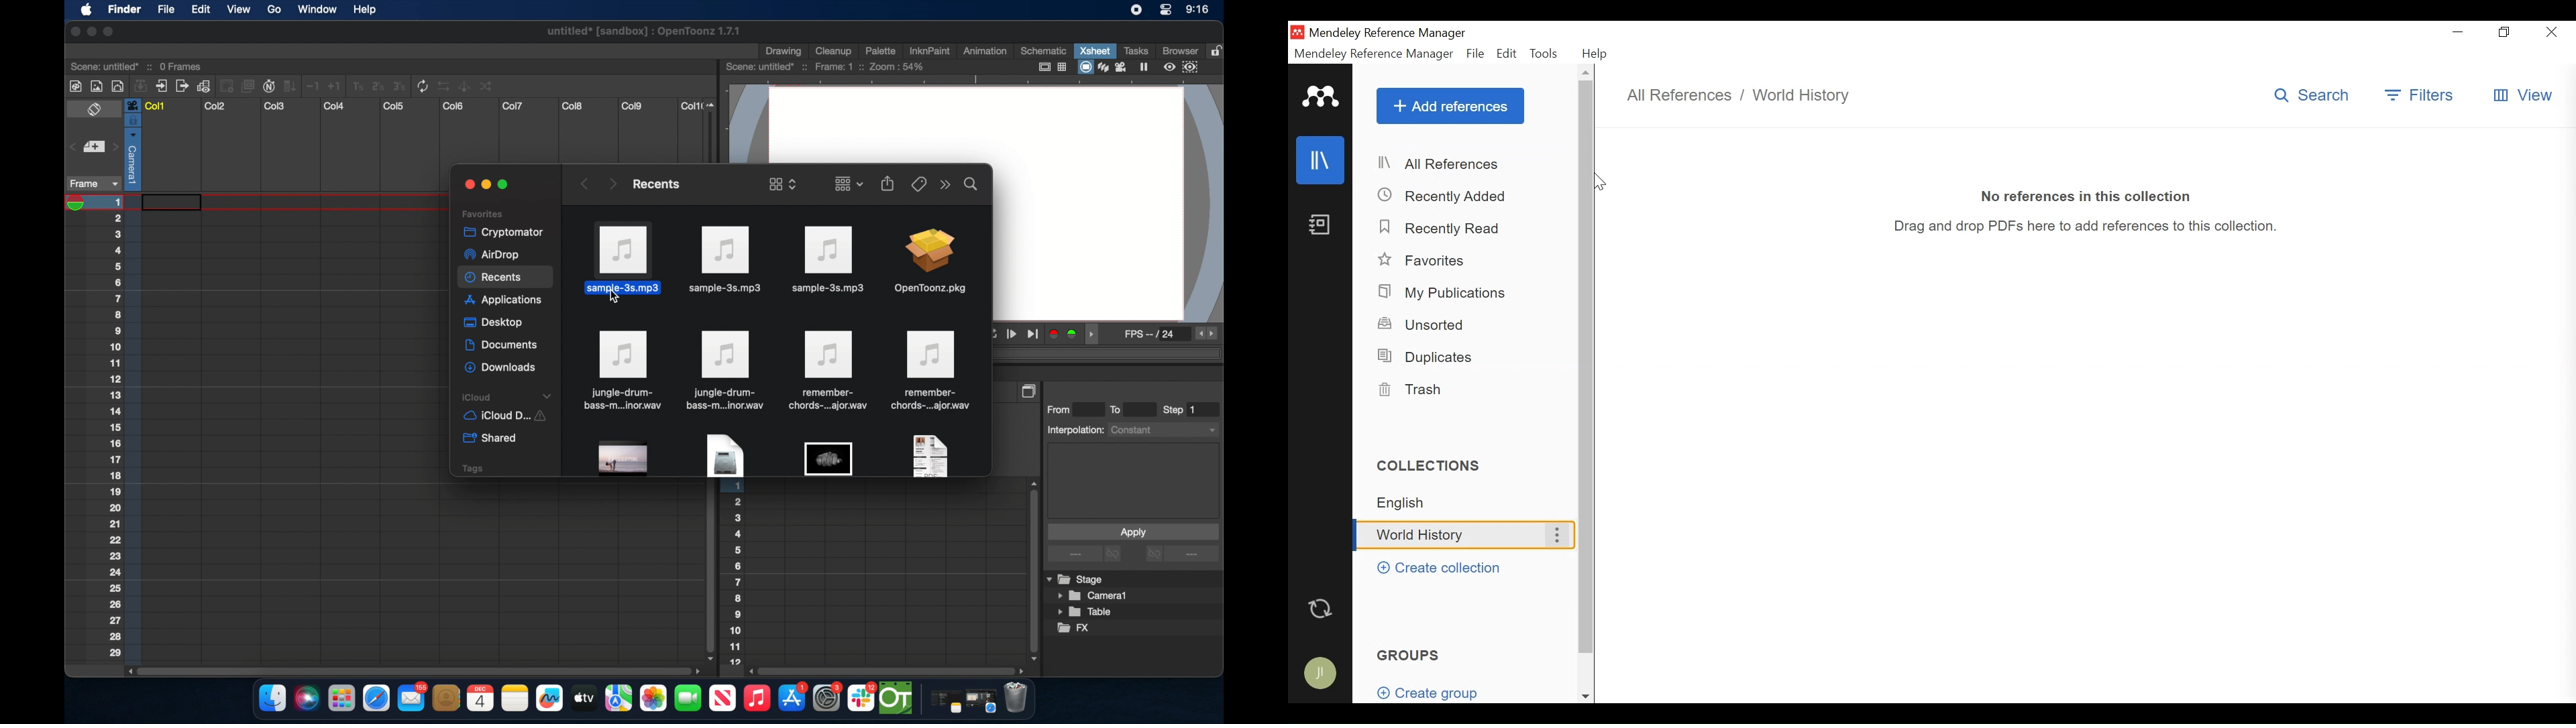 The image size is (2576, 728). Describe the element at coordinates (2522, 96) in the screenshot. I see `View` at that location.